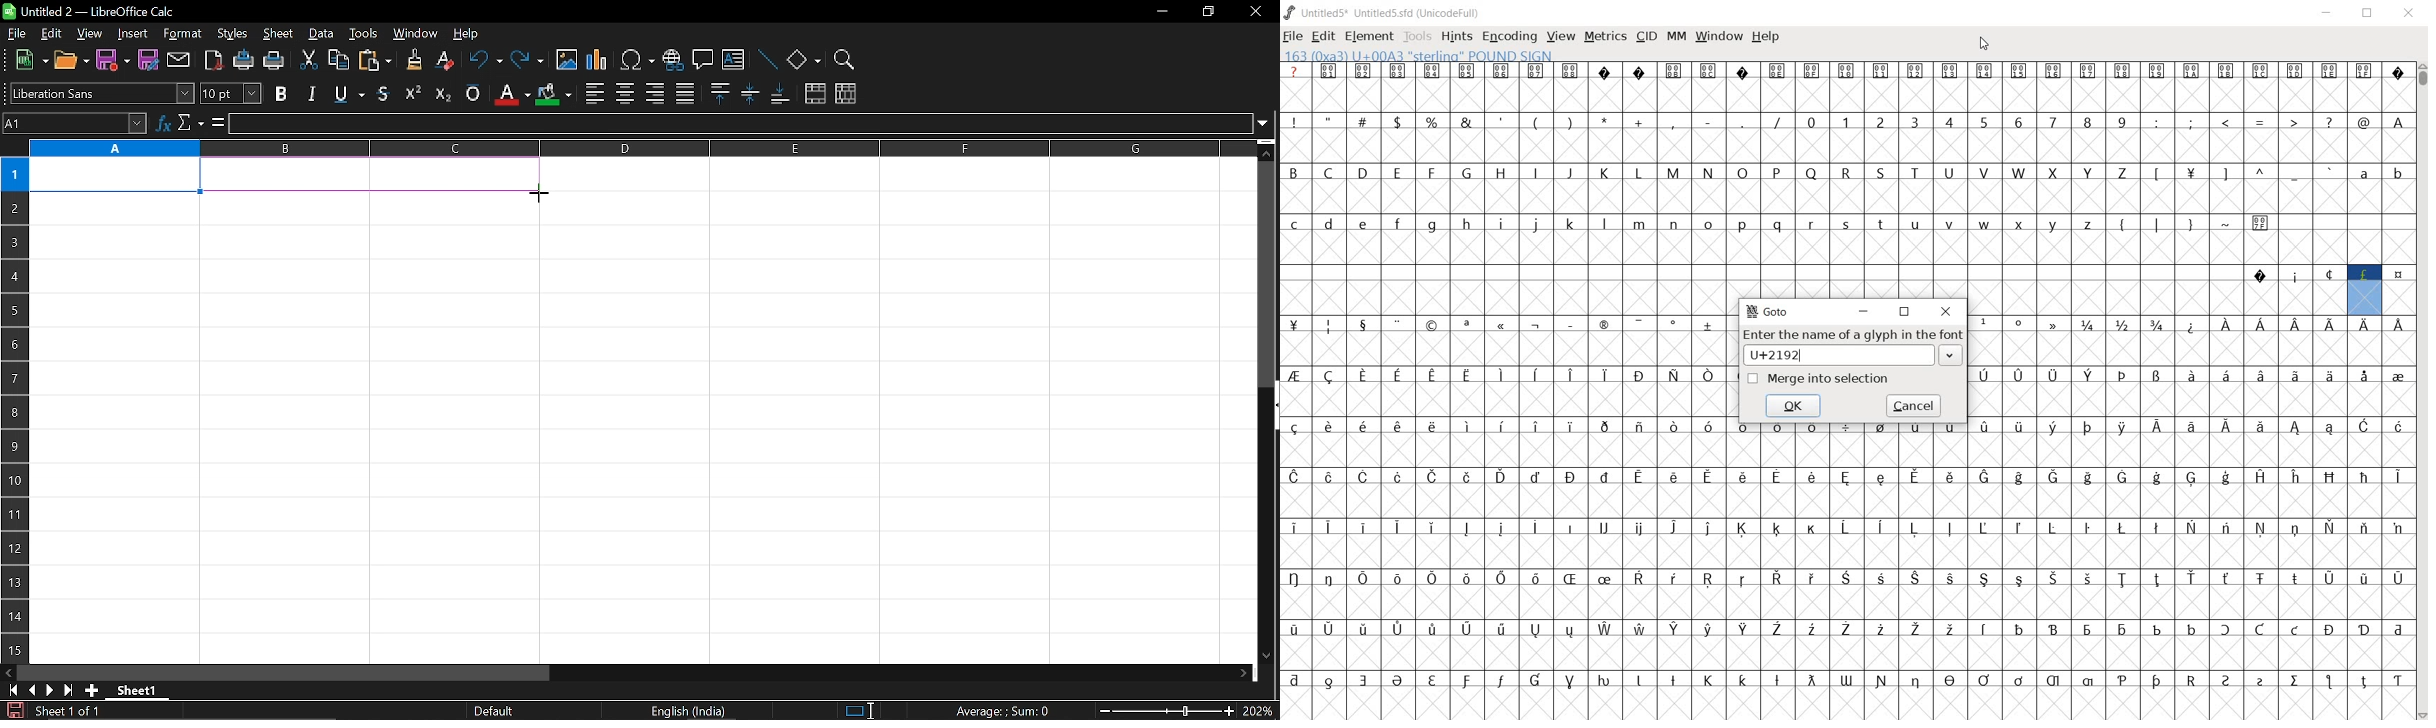  Describe the element at coordinates (90, 11) in the screenshot. I see `Untitled 2 - LibreOffice Calc` at that location.